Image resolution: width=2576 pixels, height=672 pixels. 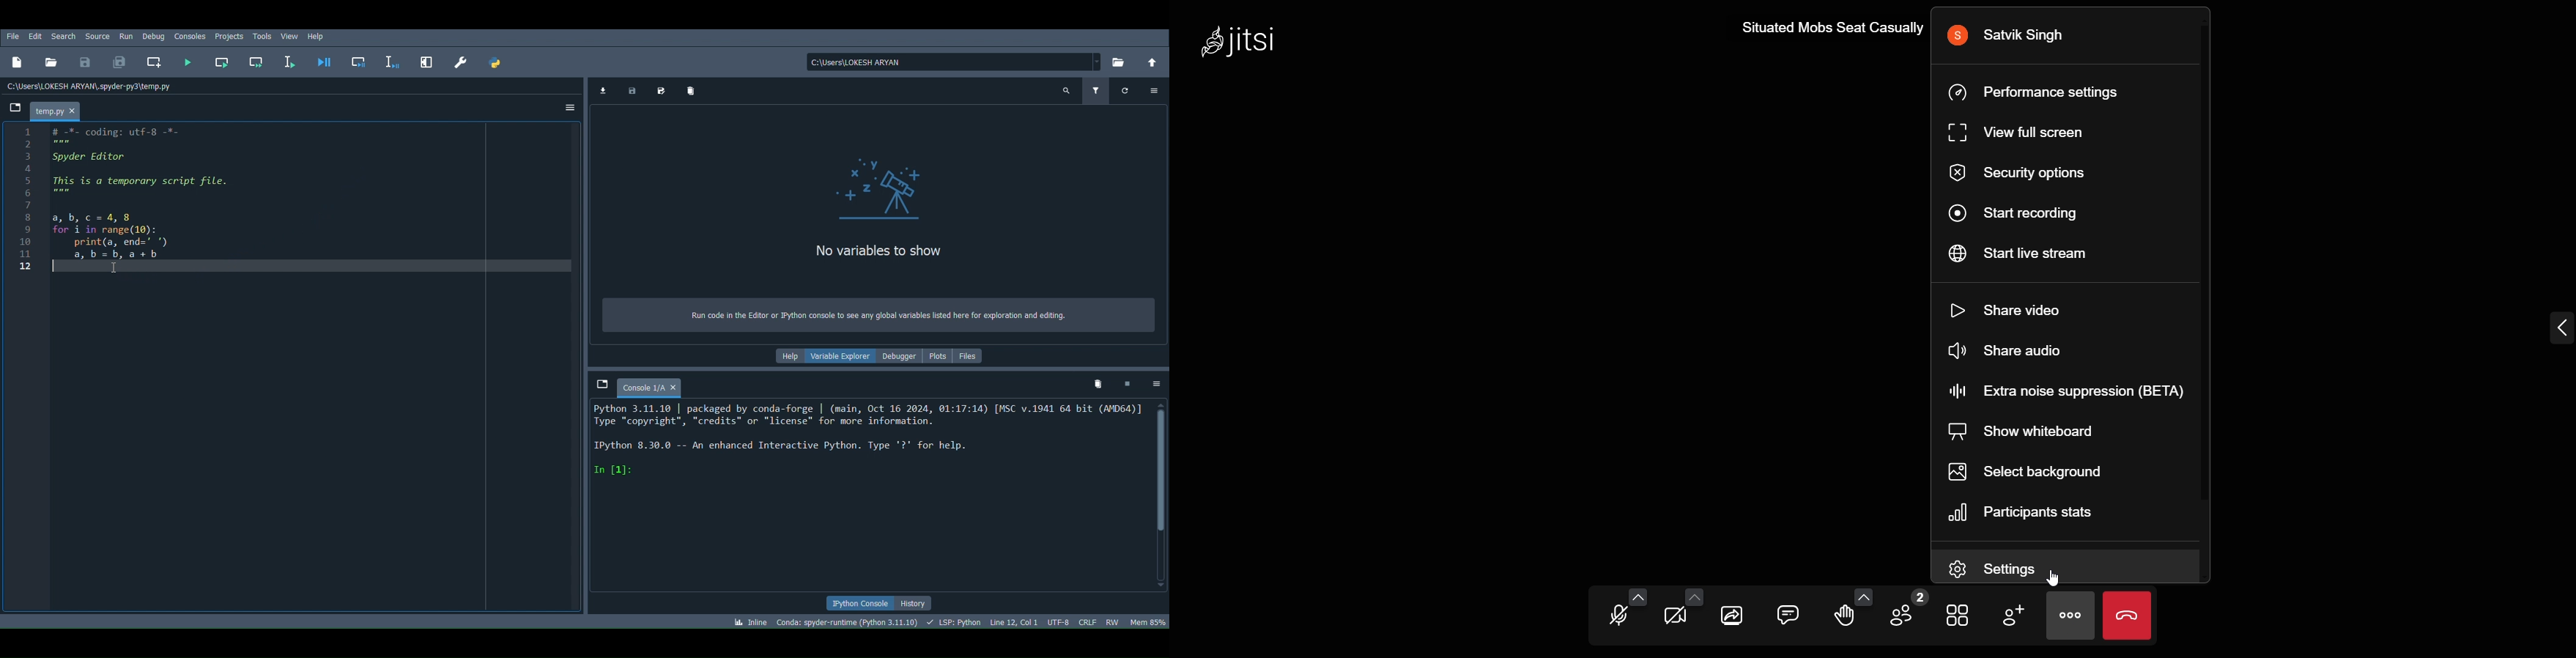 What do you see at coordinates (1117, 63) in the screenshot?
I see `Browse a working directory` at bounding box center [1117, 63].